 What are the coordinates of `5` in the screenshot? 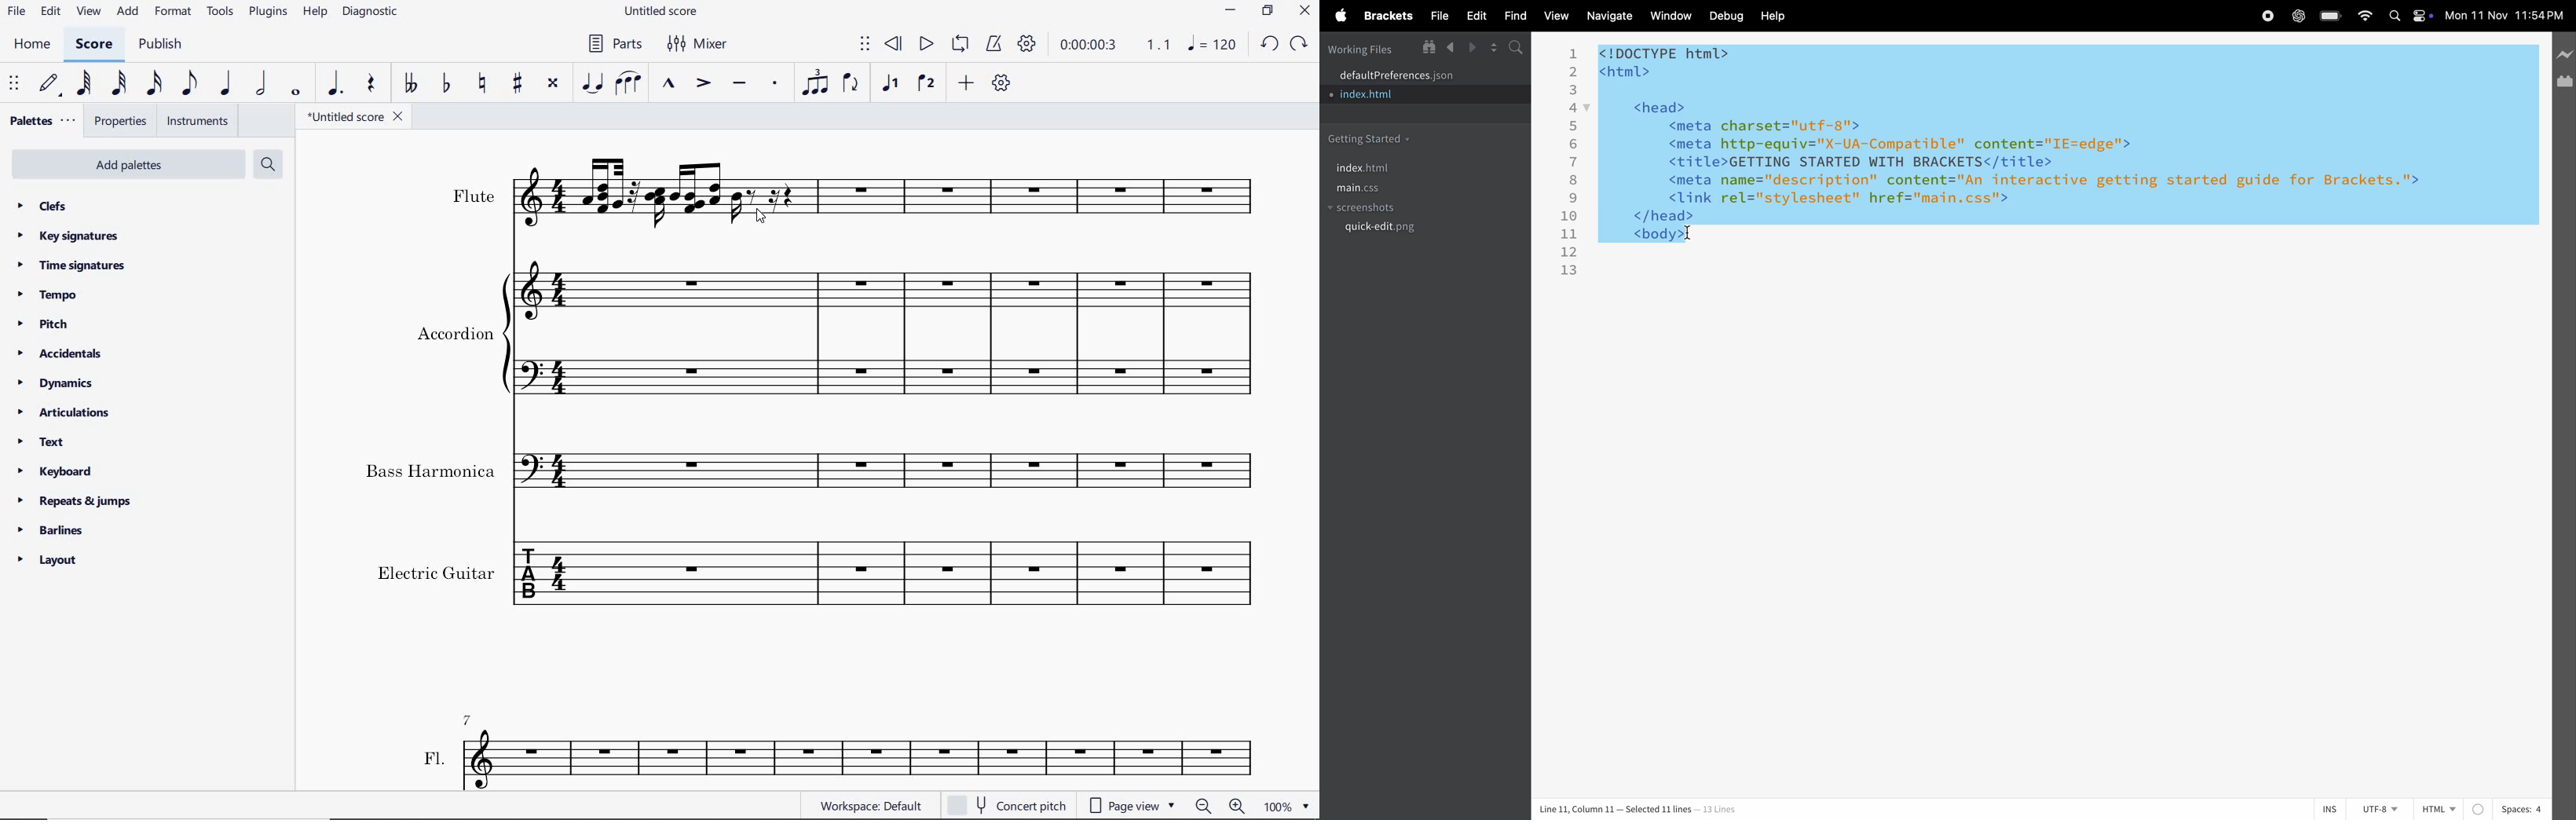 It's located at (1572, 127).